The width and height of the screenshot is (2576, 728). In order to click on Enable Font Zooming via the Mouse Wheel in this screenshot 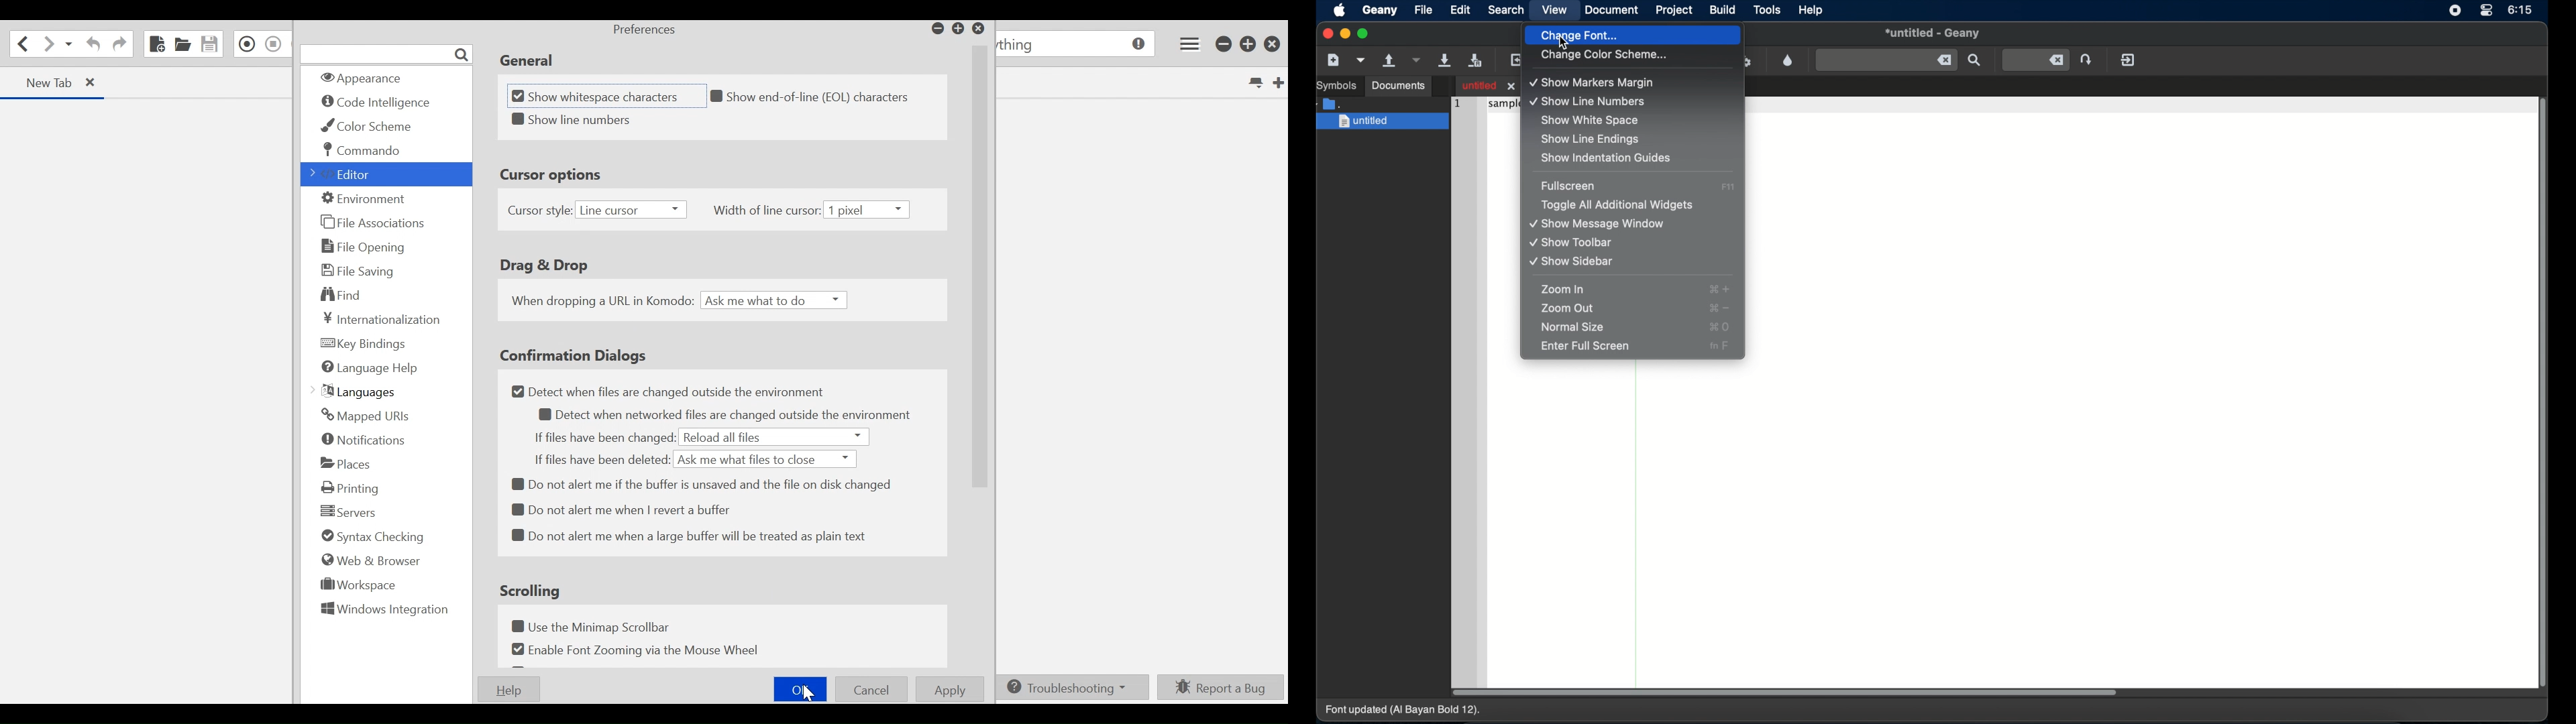, I will do `click(639, 650)`.